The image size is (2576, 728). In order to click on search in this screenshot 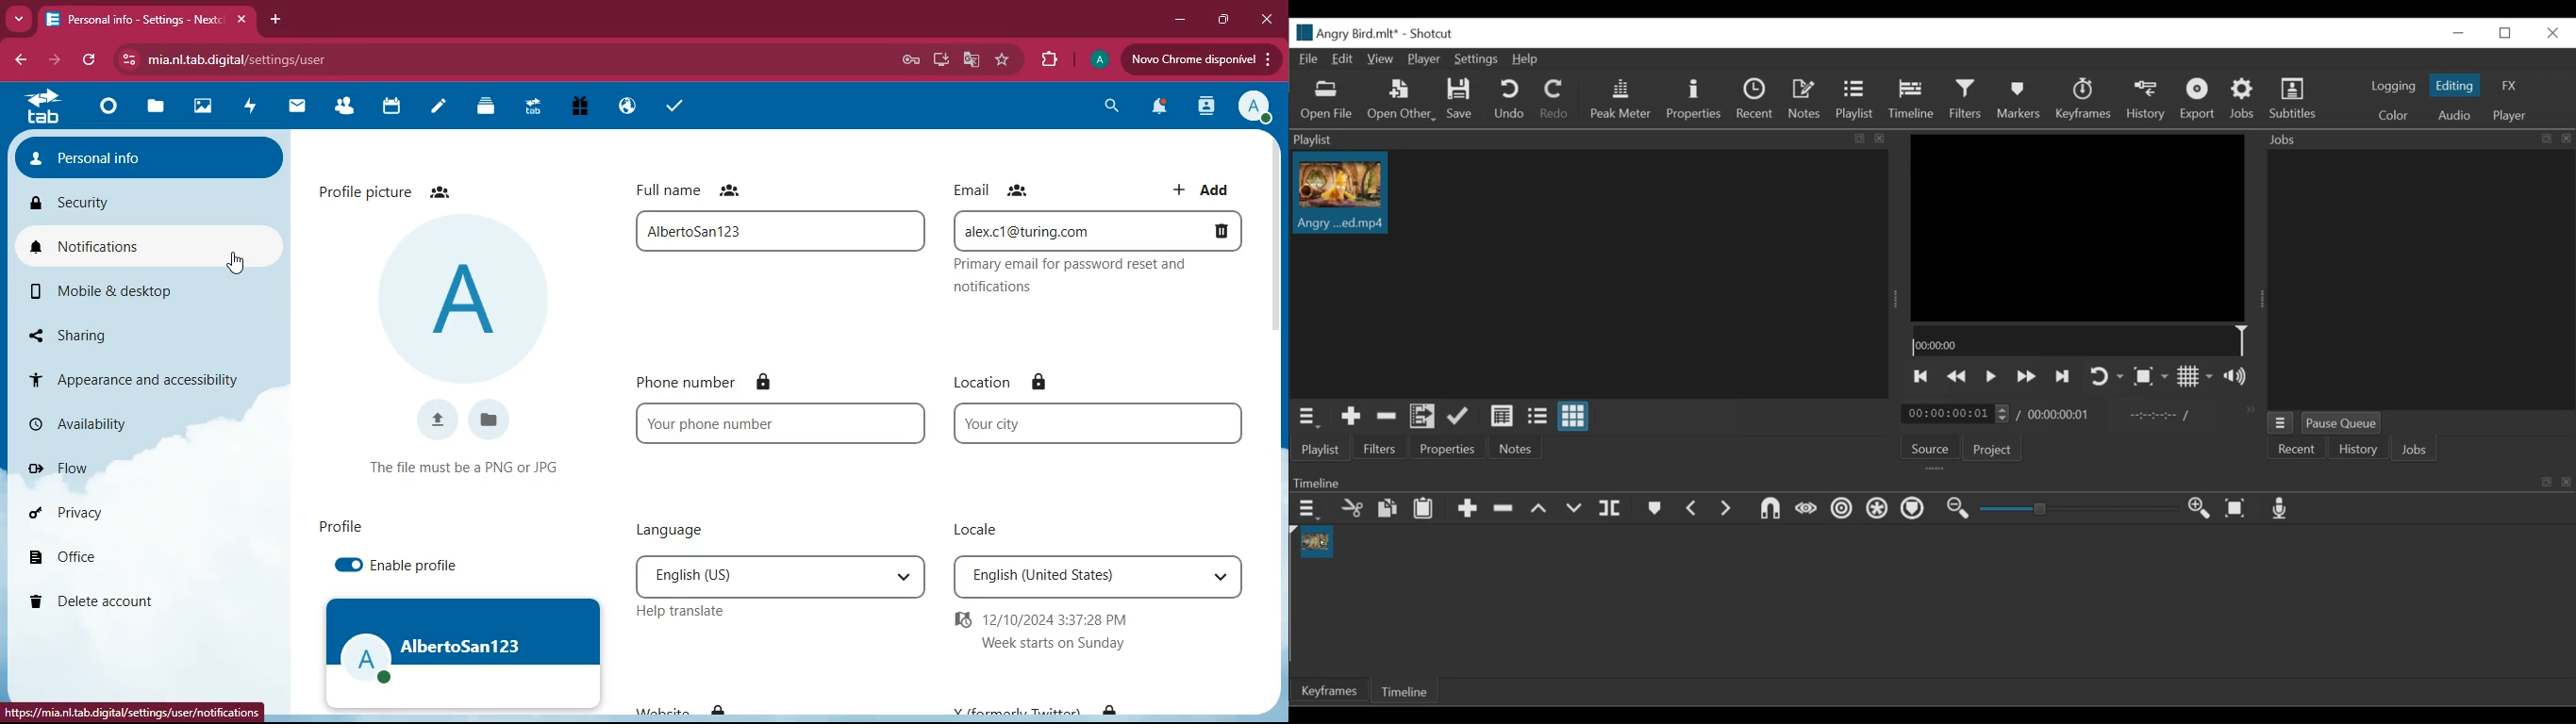, I will do `click(1106, 107)`.